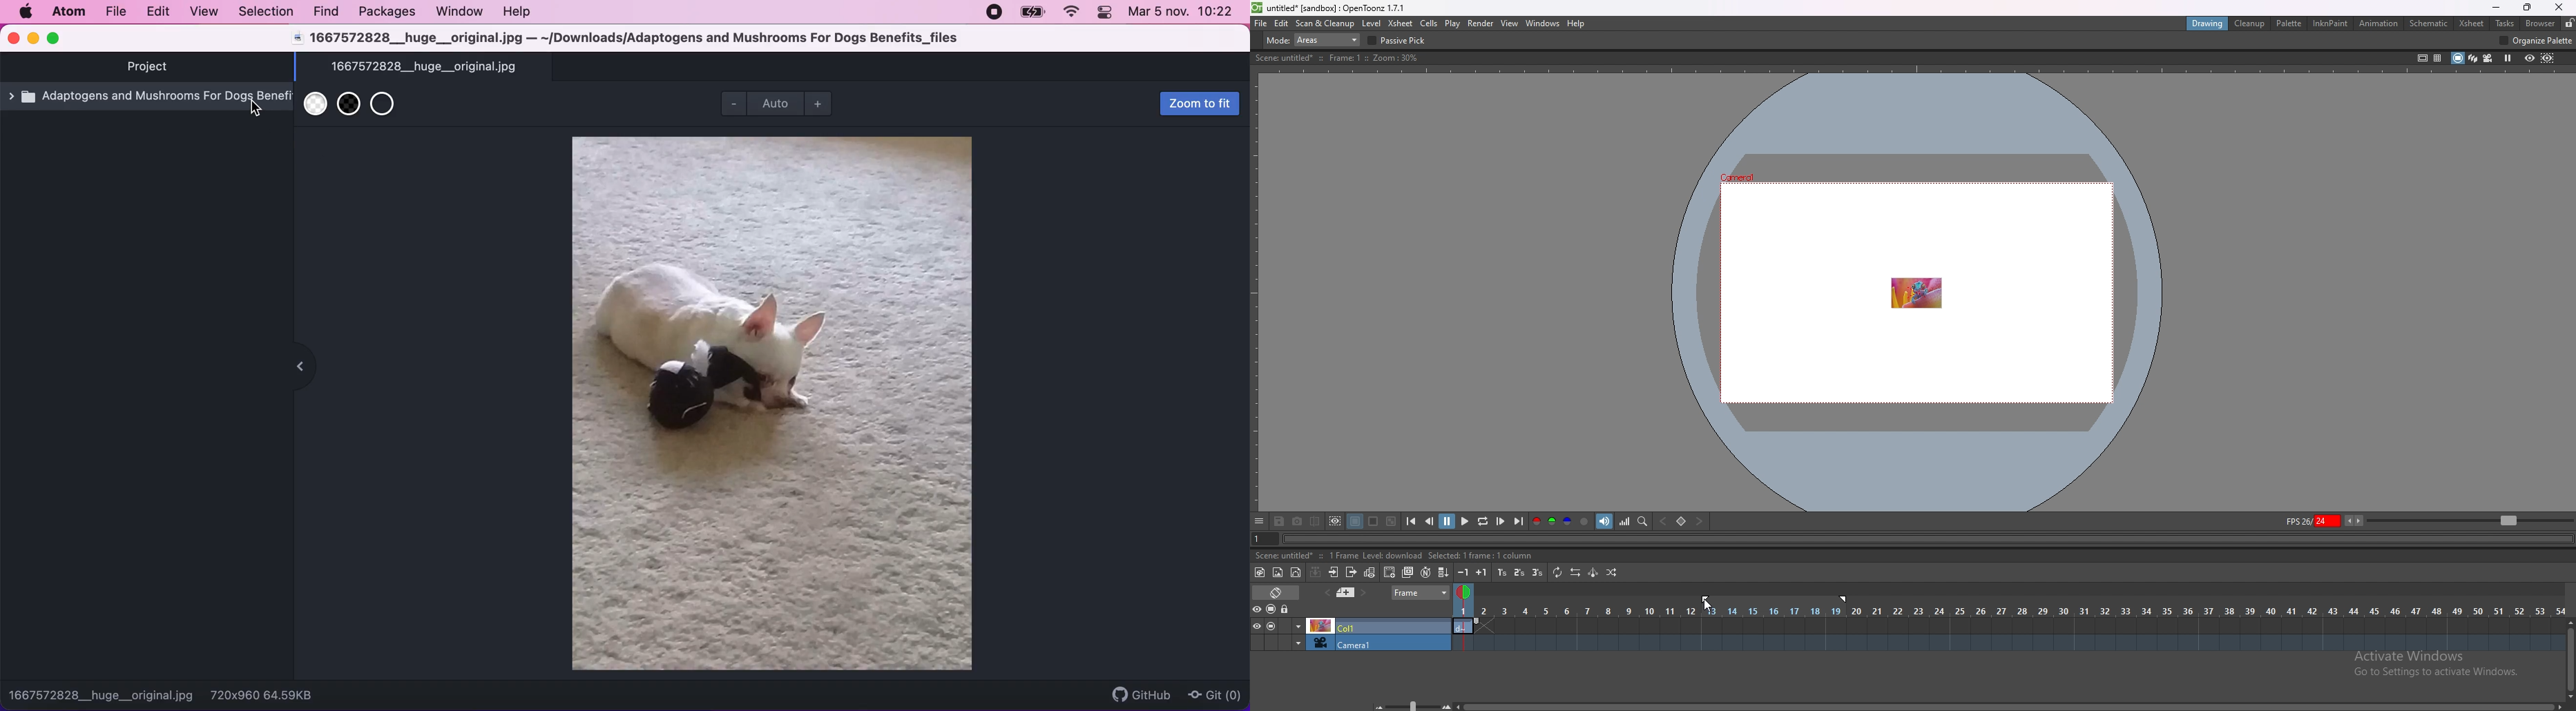 This screenshot has width=2576, height=728. I want to click on soundtrack, so click(1604, 521).